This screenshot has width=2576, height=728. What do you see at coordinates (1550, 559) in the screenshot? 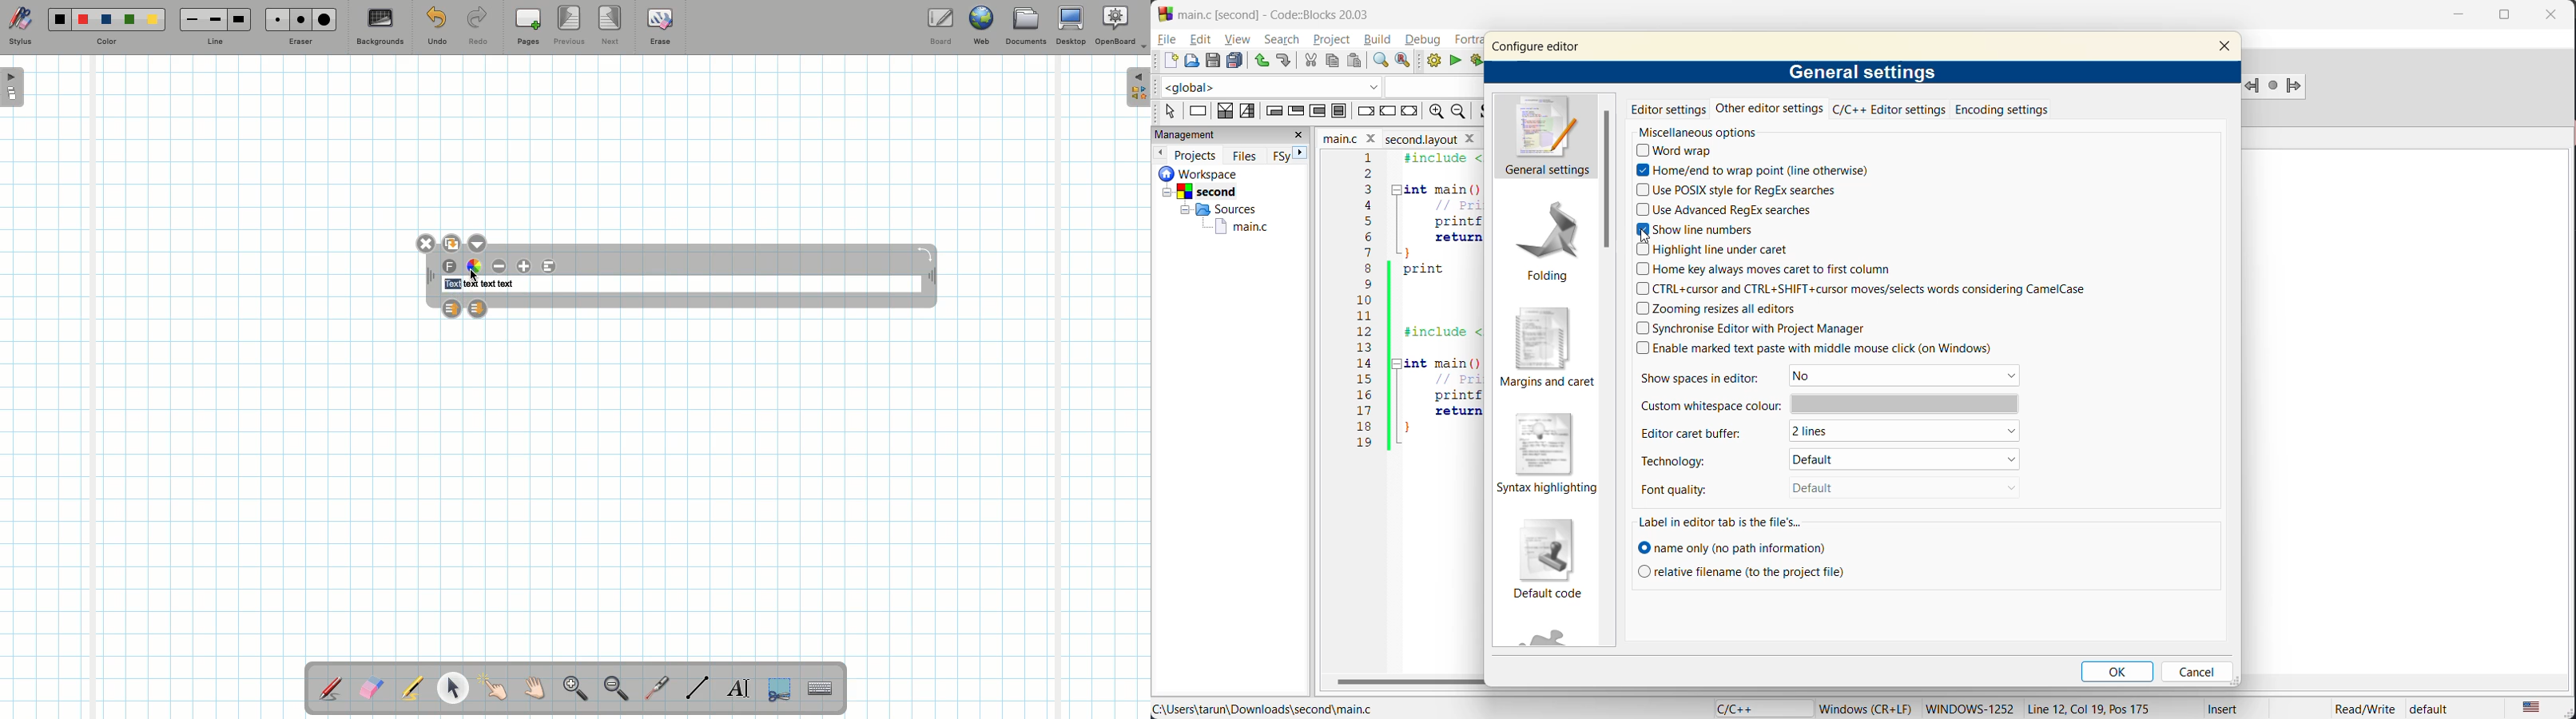
I see `default code` at bounding box center [1550, 559].